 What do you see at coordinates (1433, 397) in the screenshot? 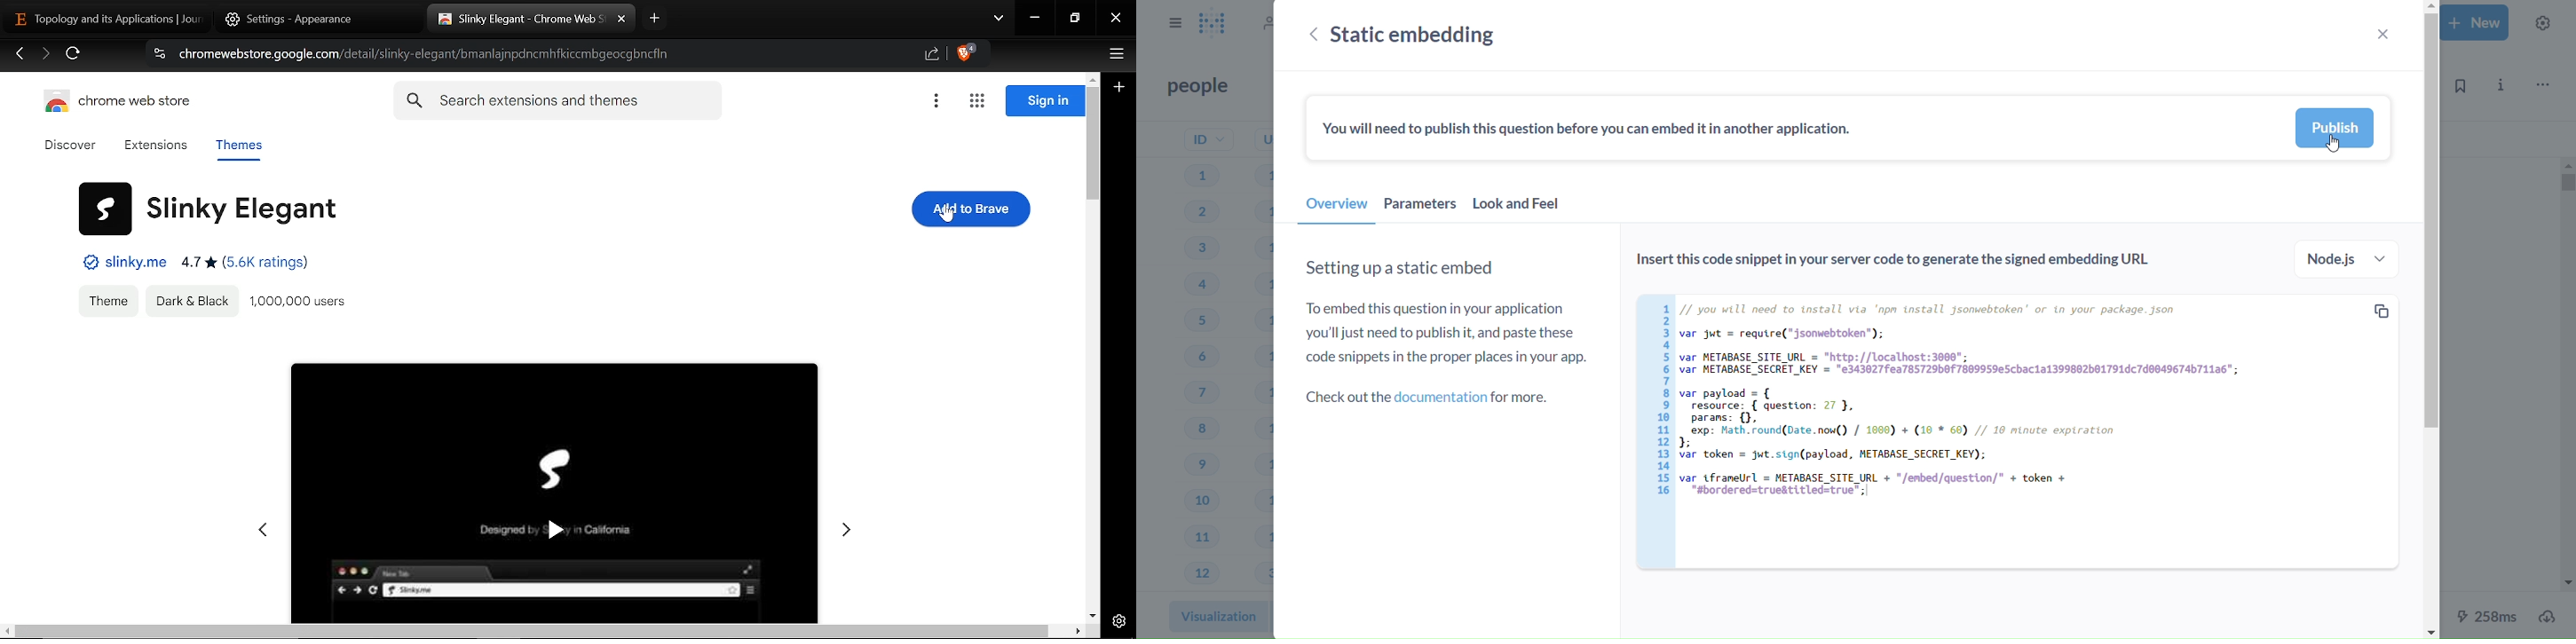
I see `Check out the documentation for more.` at bounding box center [1433, 397].